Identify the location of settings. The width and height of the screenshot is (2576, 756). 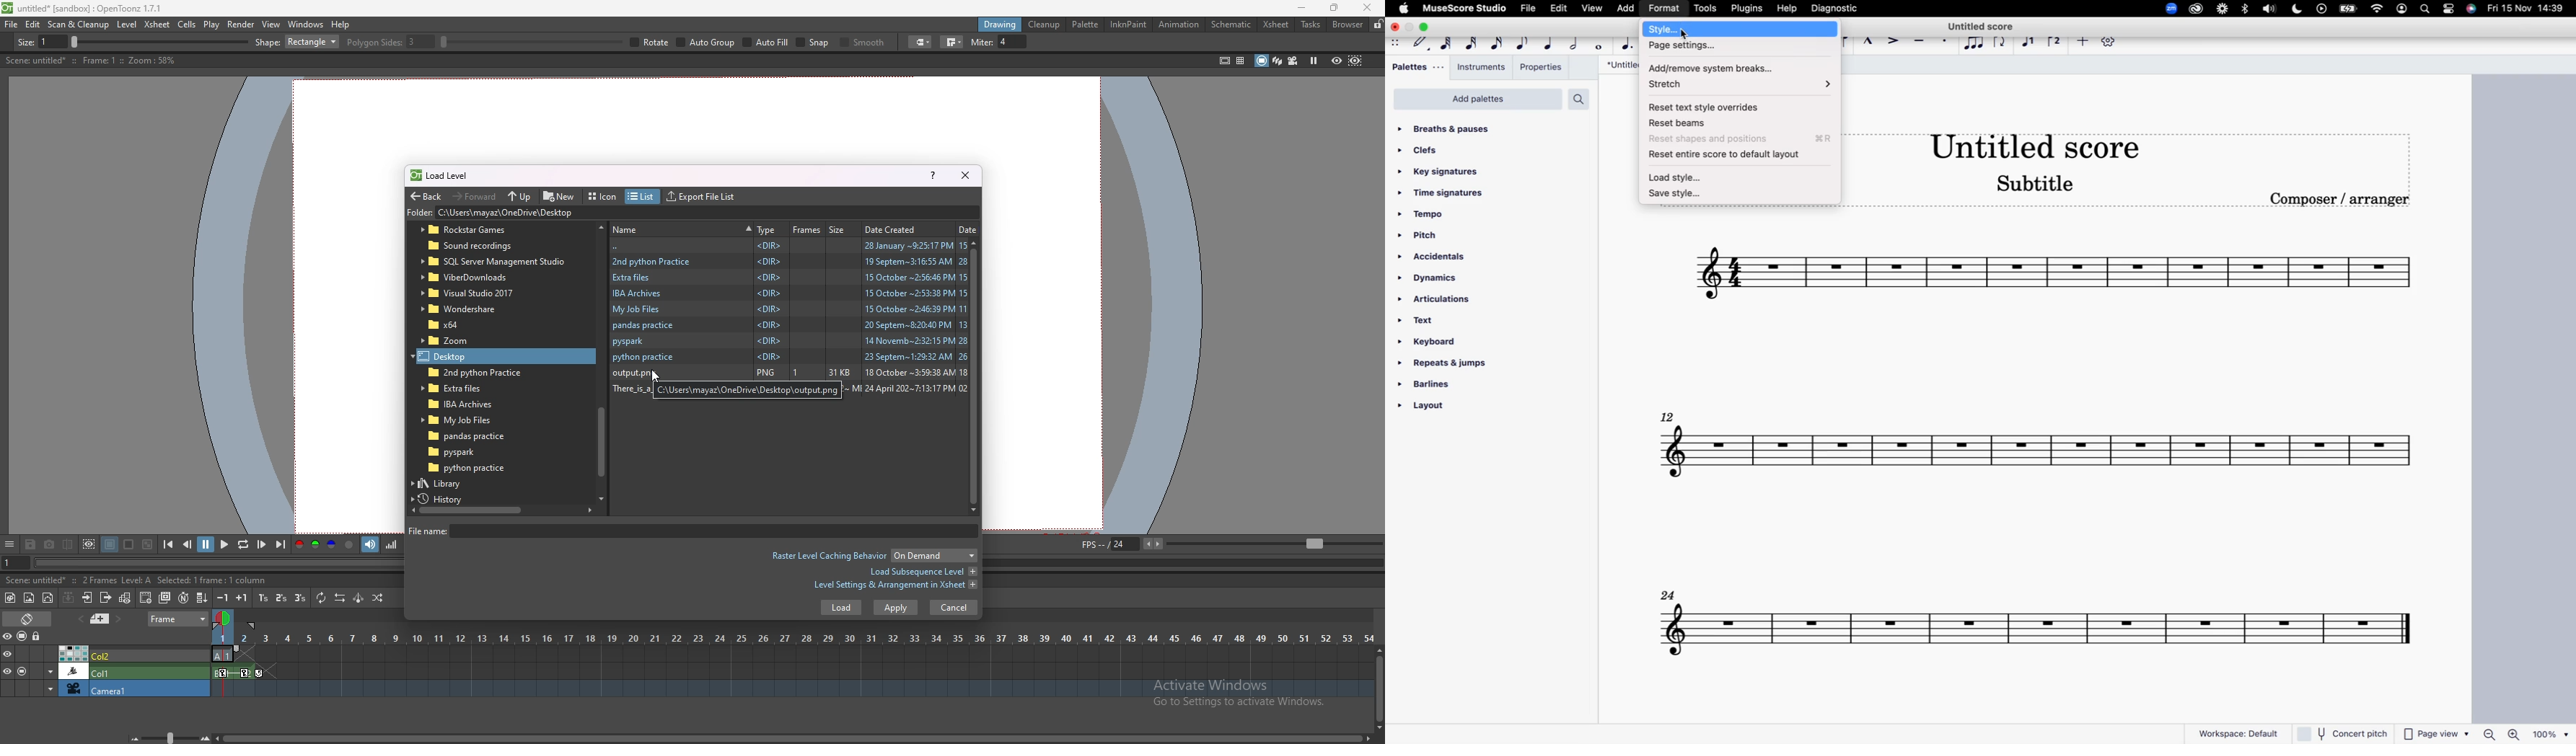
(2110, 43).